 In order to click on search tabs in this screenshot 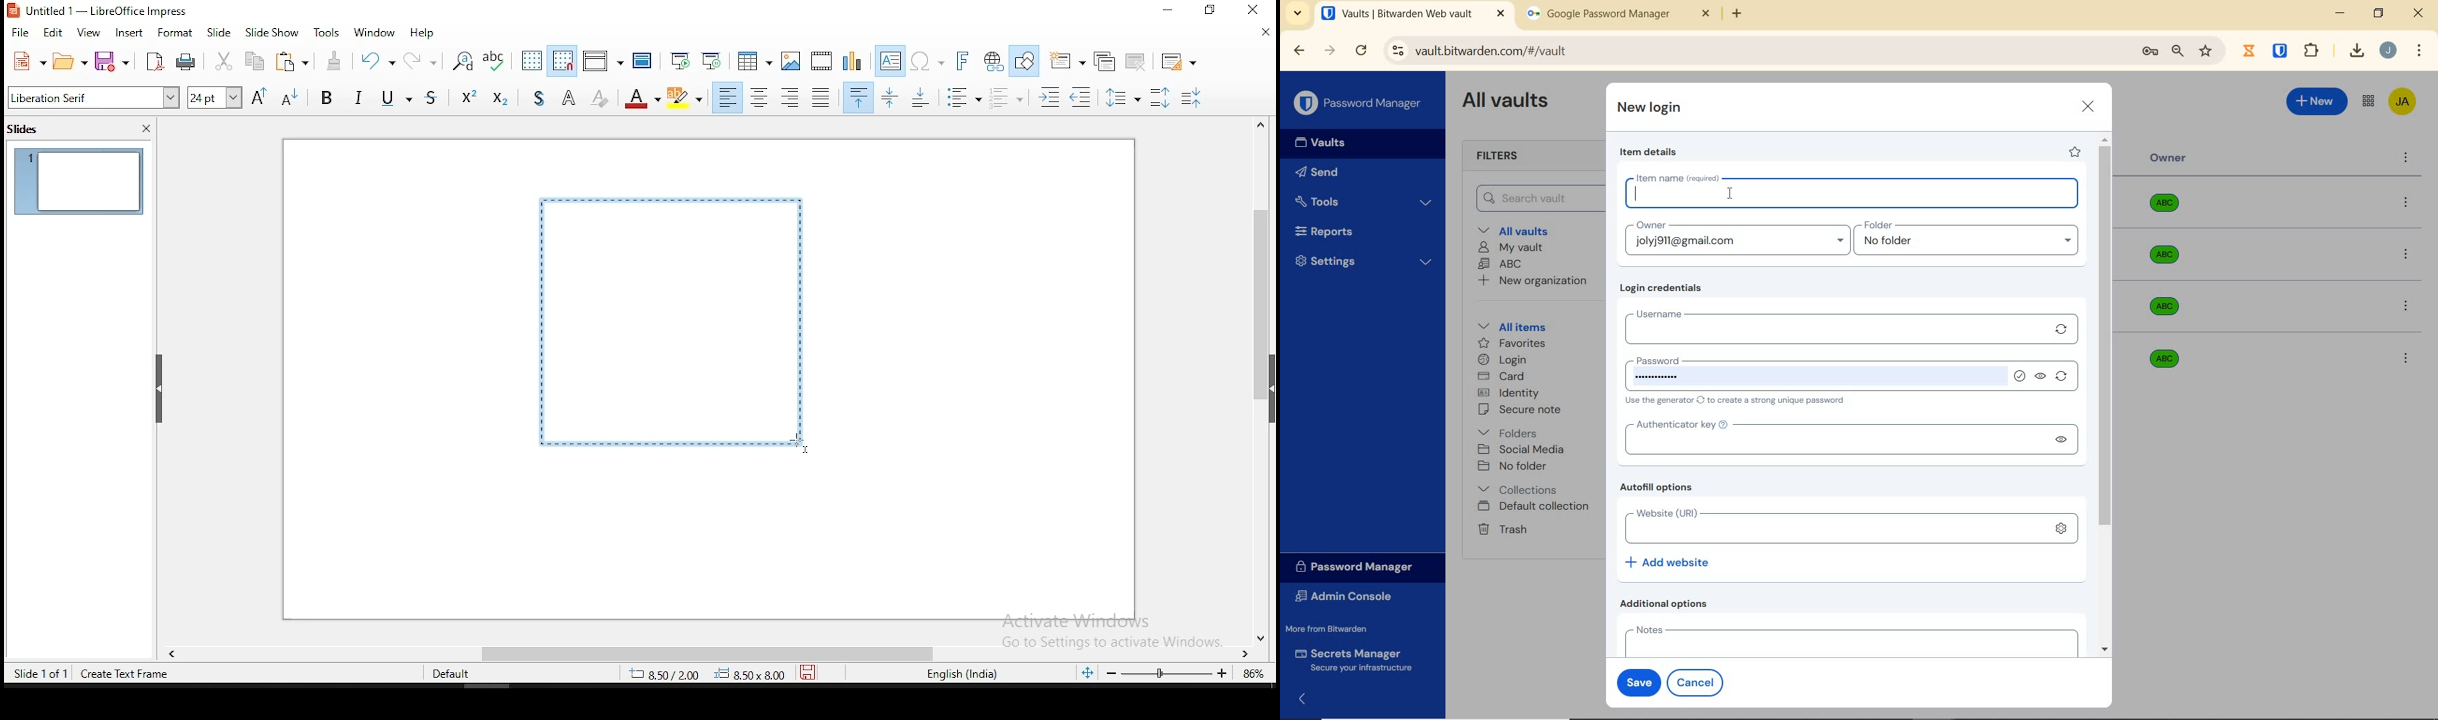, I will do `click(1297, 15)`.